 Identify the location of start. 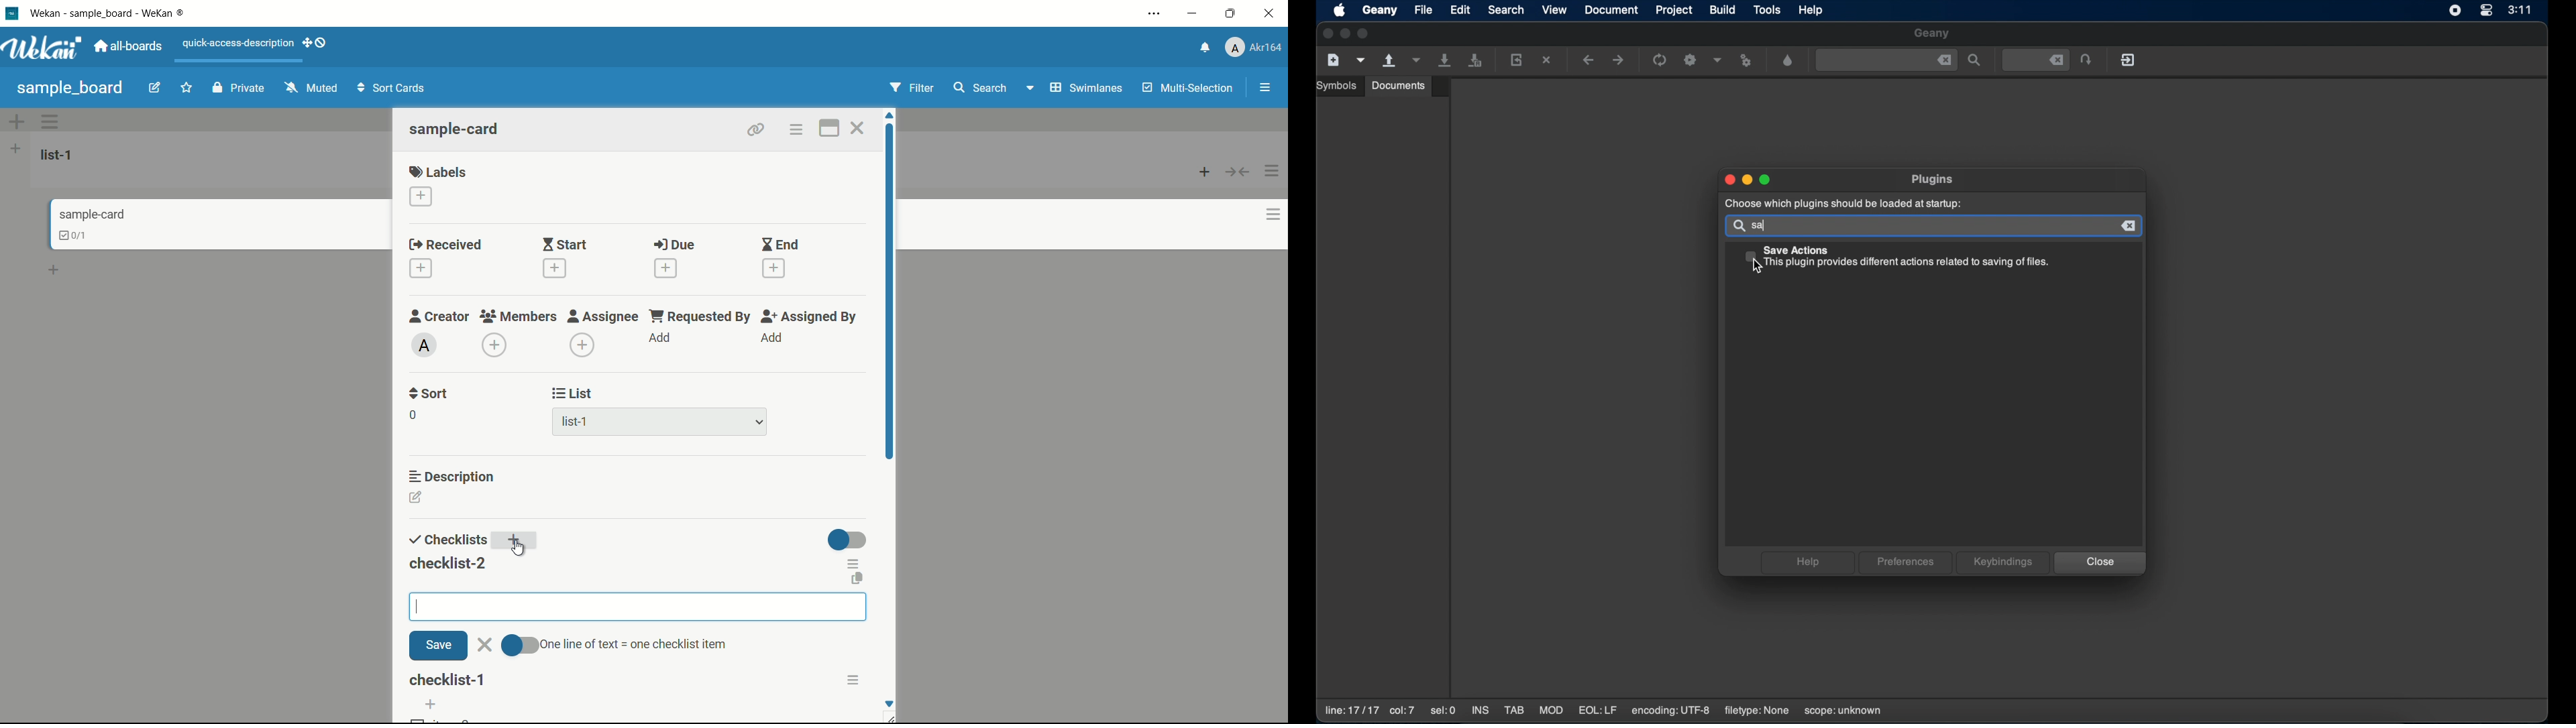
(564, 246).